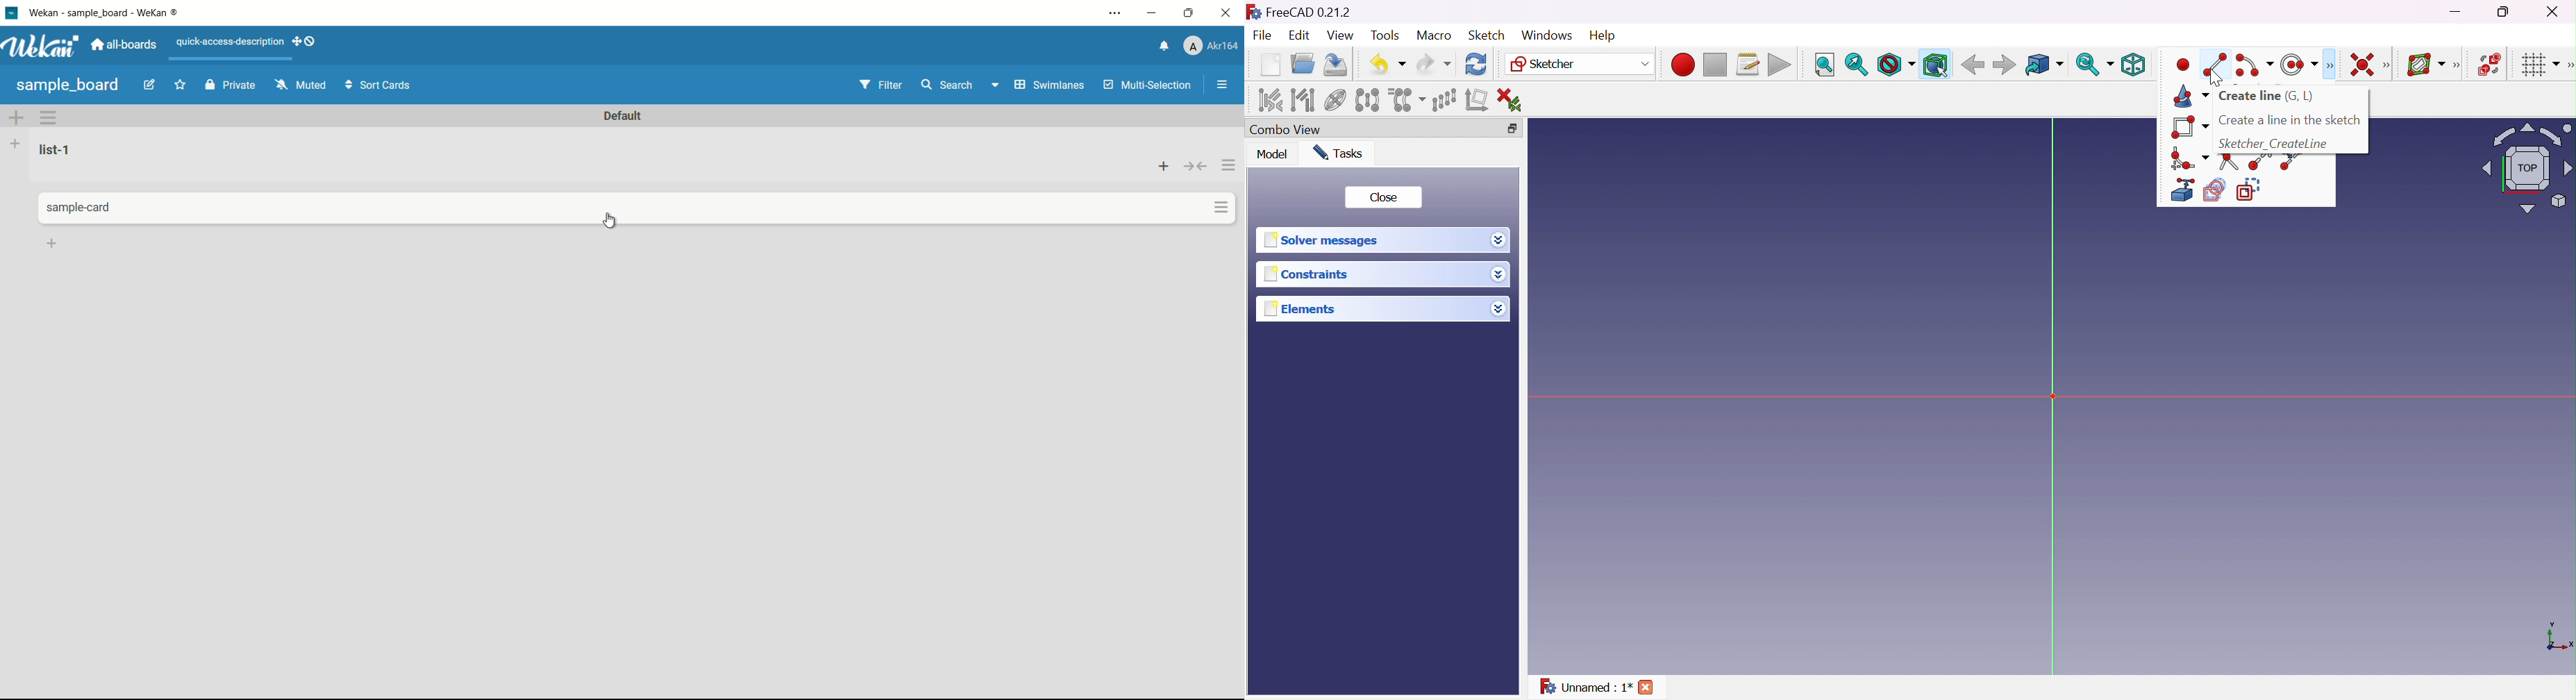 This screenshot has height=700, width=2576. I want to click on Drop down, so click(1500, 310).